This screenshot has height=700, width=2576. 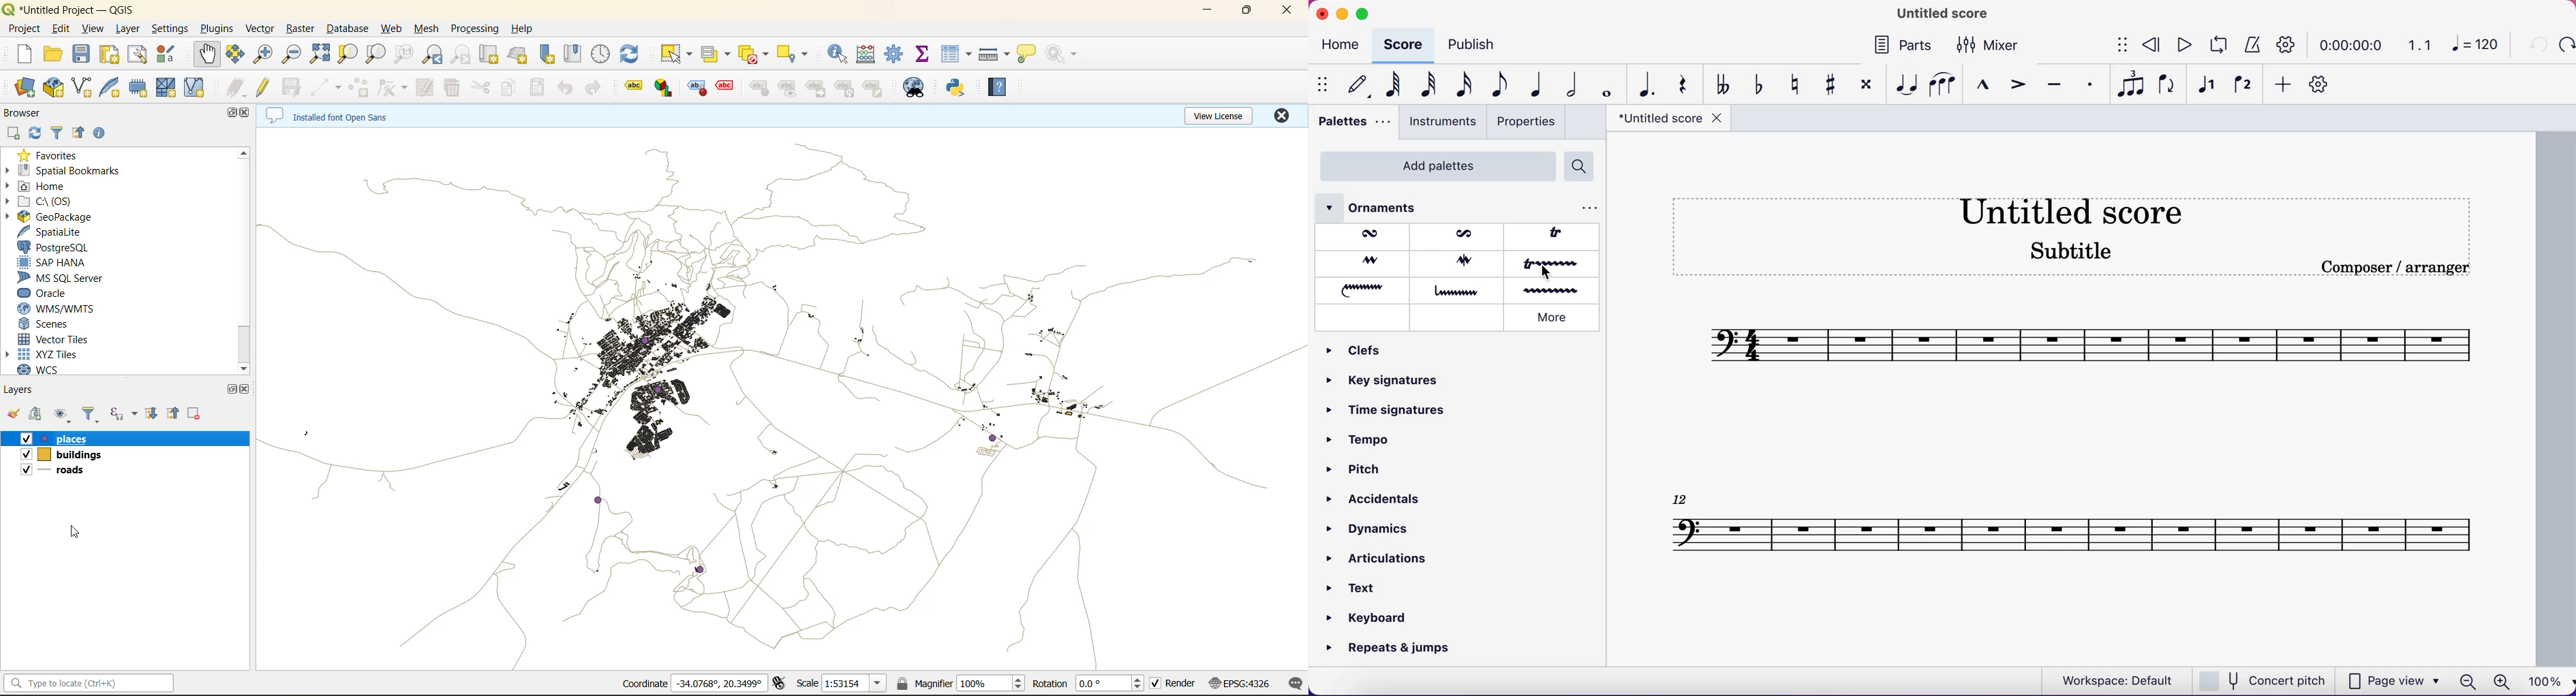 What do you see at coordinates (1342, 12) in the screenshot?
I see `minimize` at bounding box center [1342, 12].